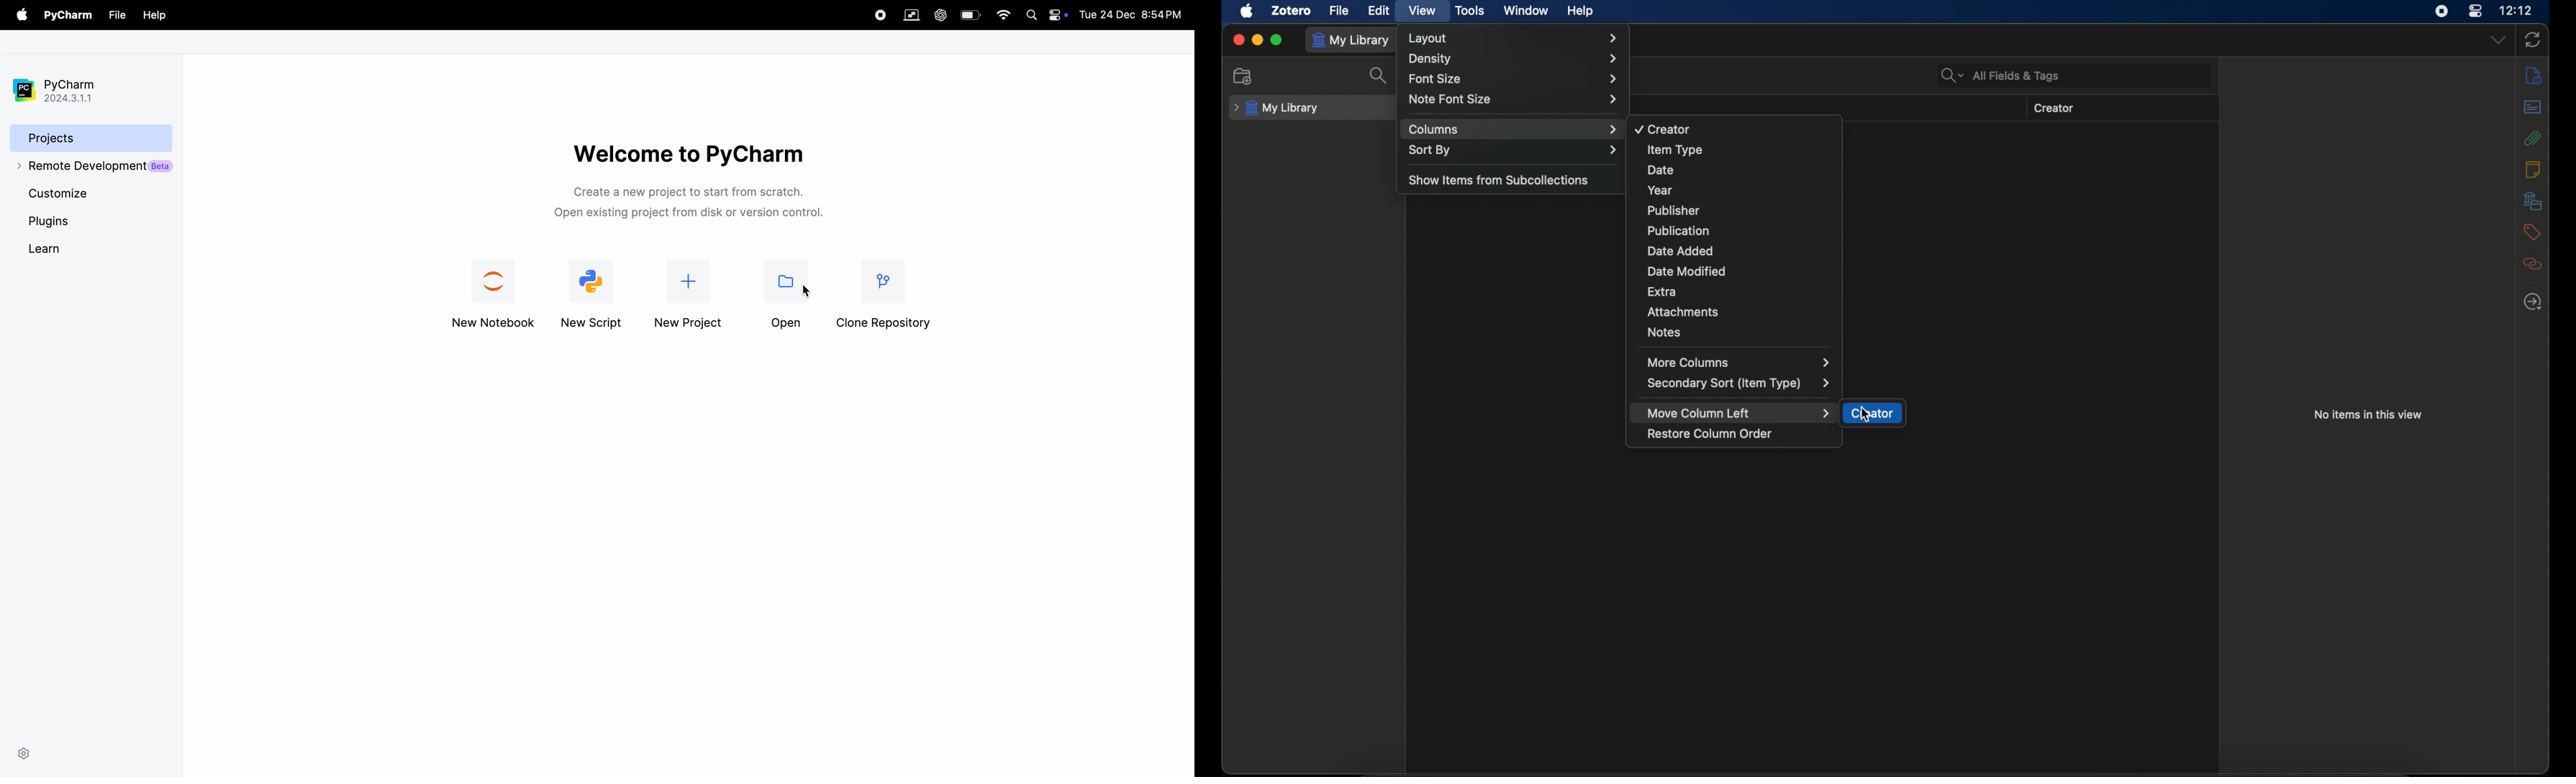 This screenshot has width=2576, height=784. What do you see at coordinates (1243, 76) in the screenshot?
I see `new collection` at bounding box center [1243, 76].